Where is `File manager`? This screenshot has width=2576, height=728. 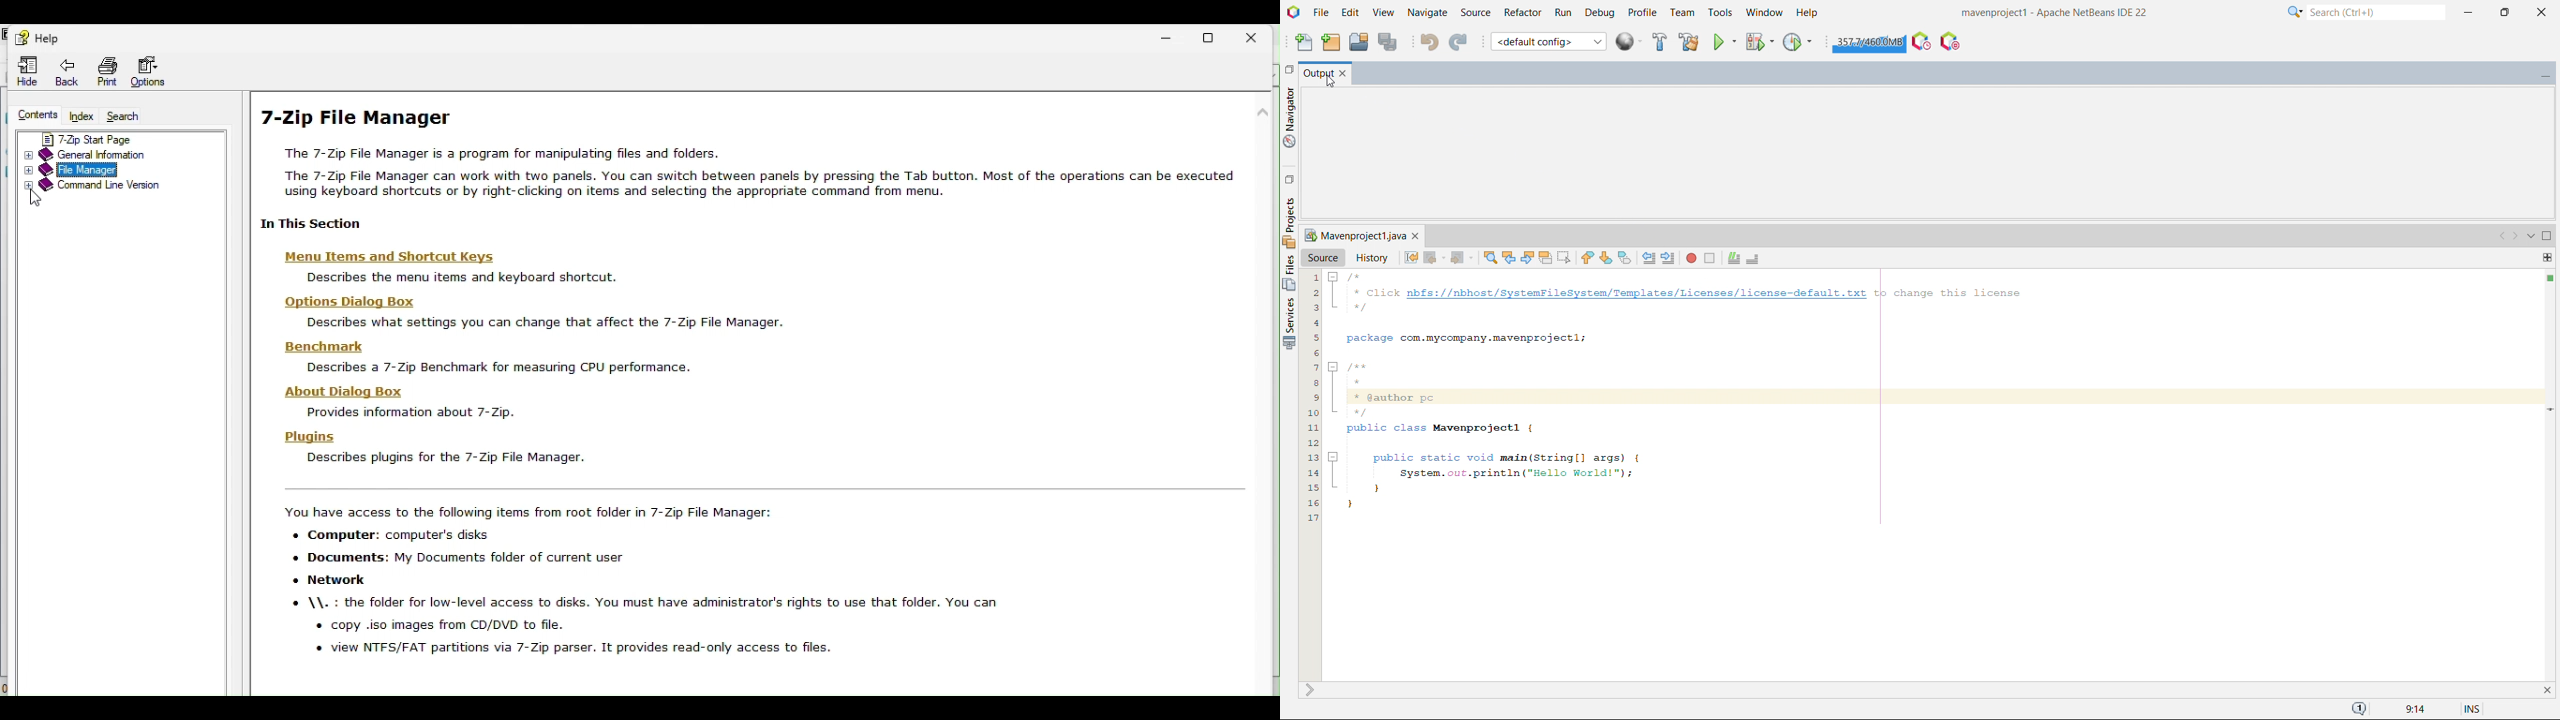
File manager is located at coordinates (109, 170).